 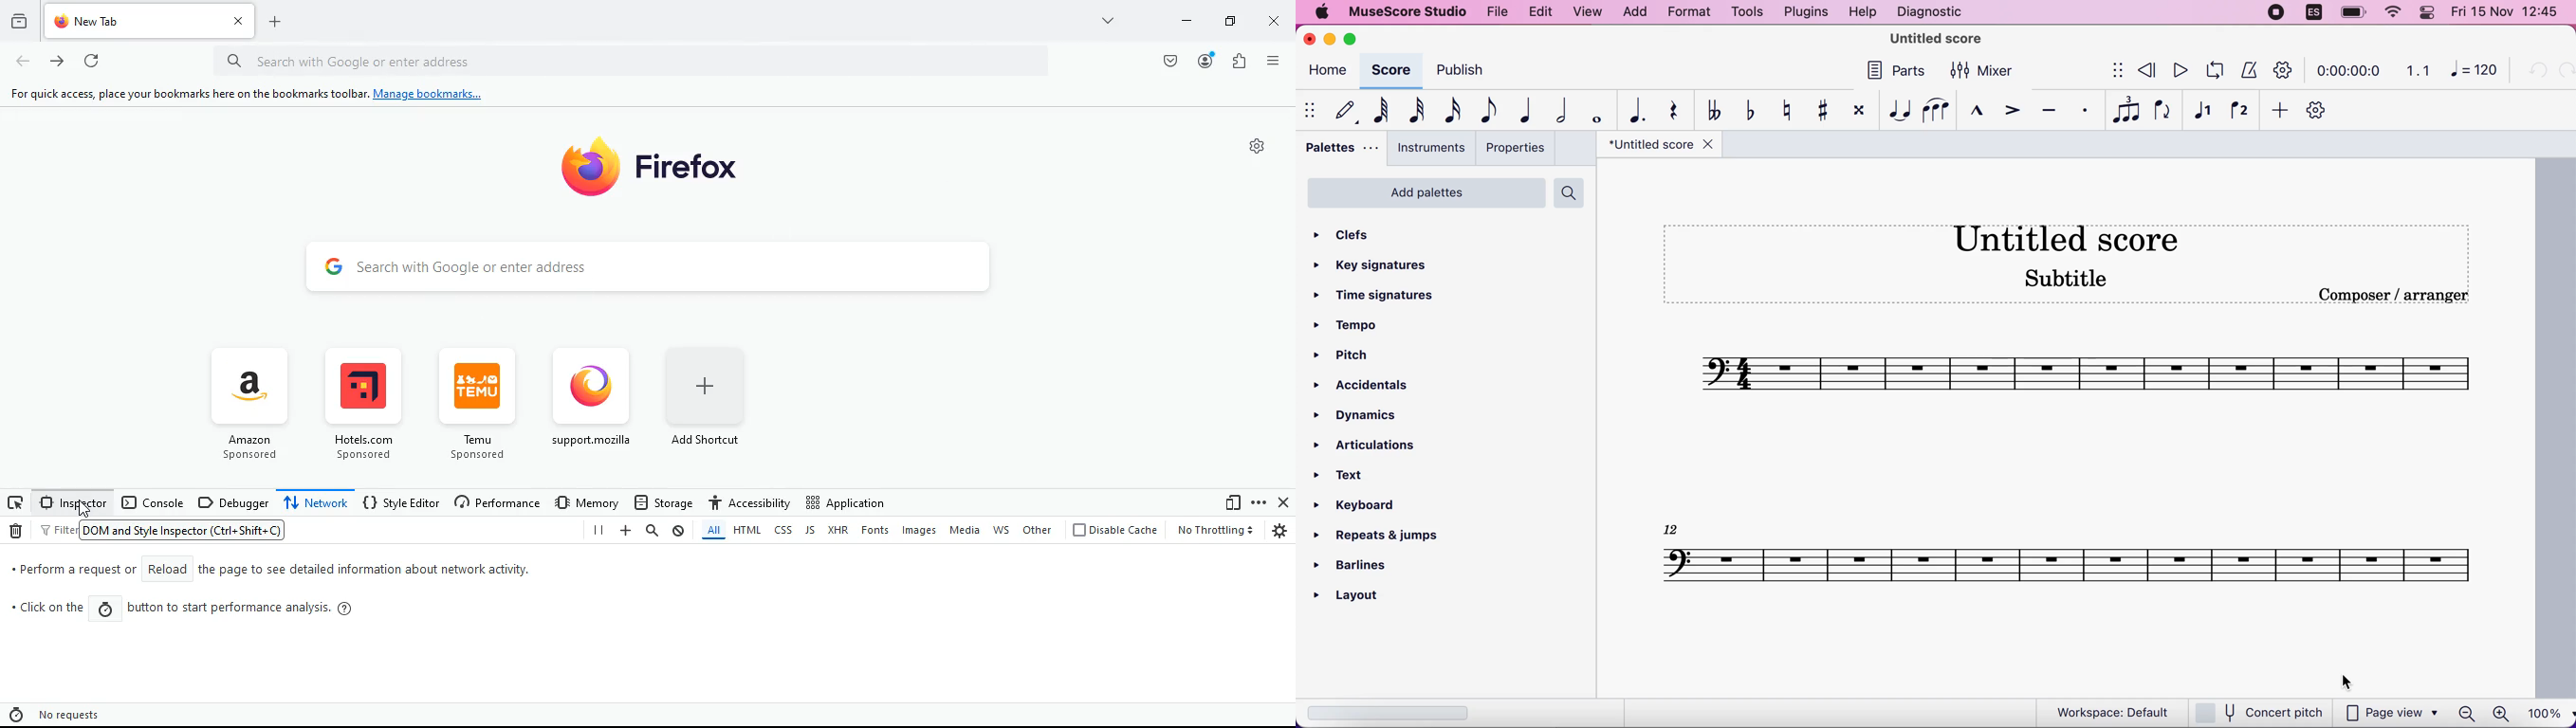 What do you see at coordinates (1038, 530) in the screenshot?
I see `other` at bounding box center [1038, 530].